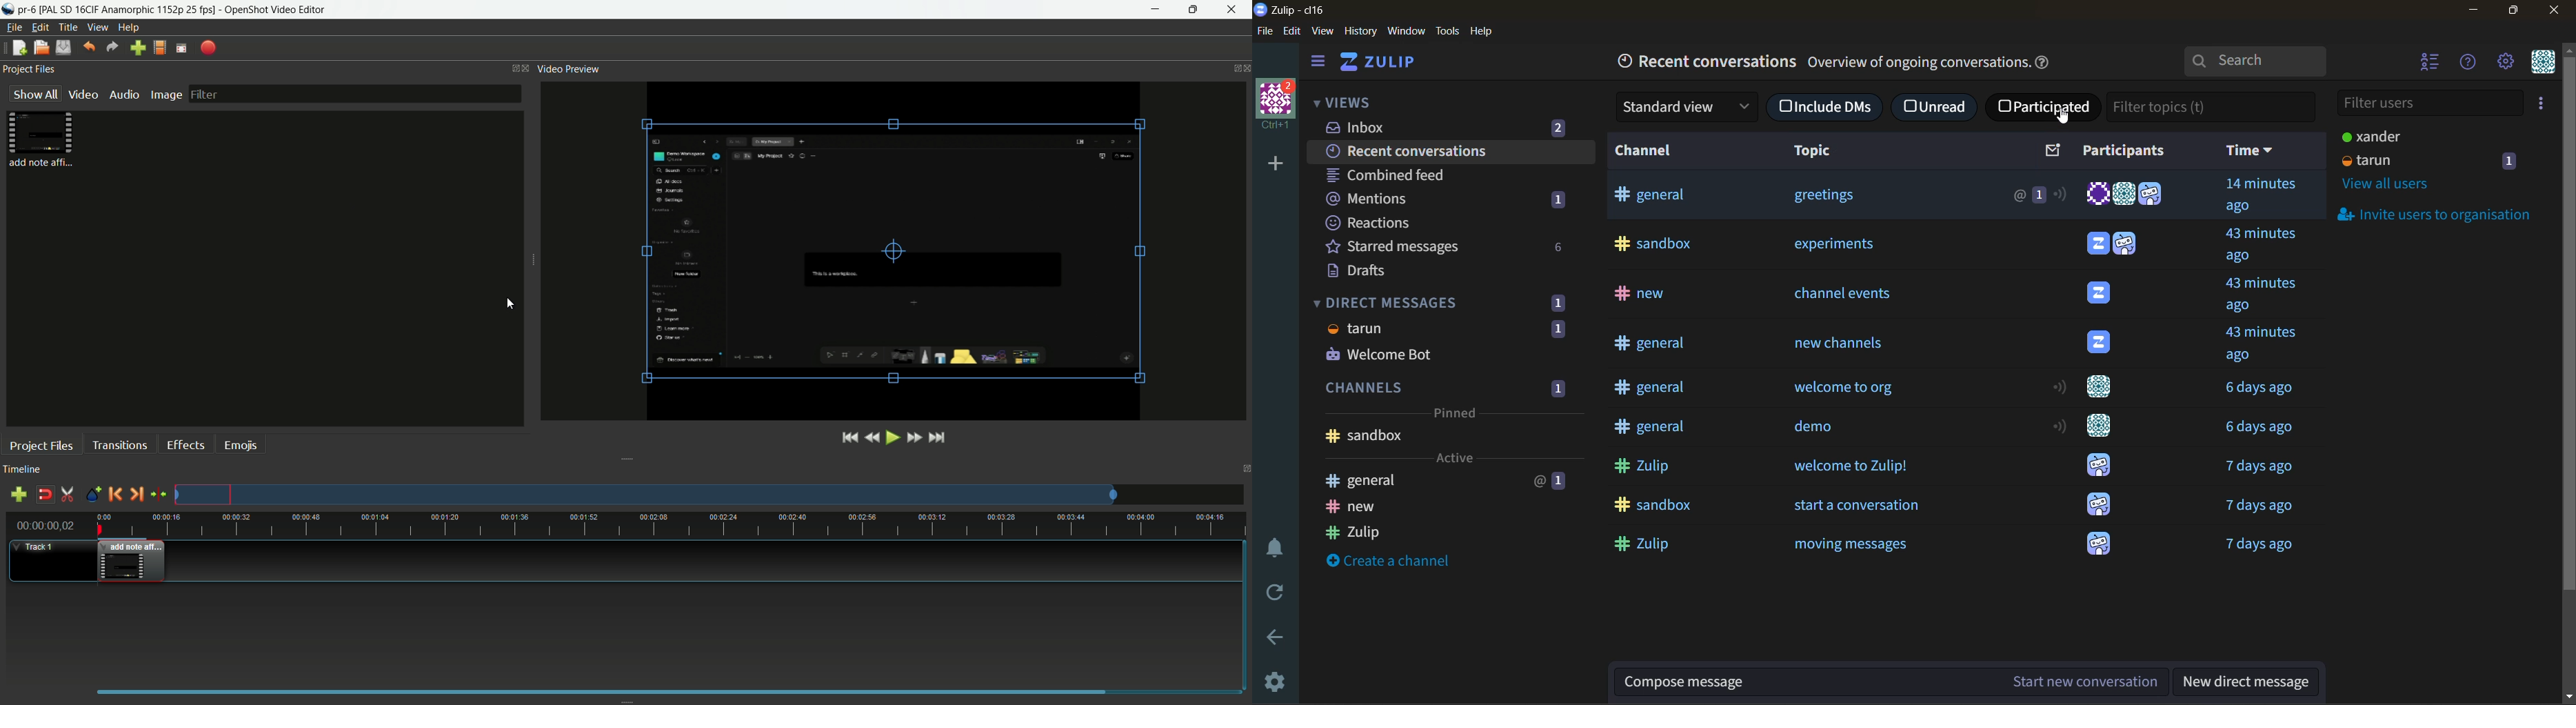 The height and width of the screenshot is (728, 2576). What do you see at coordinates (1658, 245) in the screenshot?
I see `Sandbox` at bounding box center [1658, 245].